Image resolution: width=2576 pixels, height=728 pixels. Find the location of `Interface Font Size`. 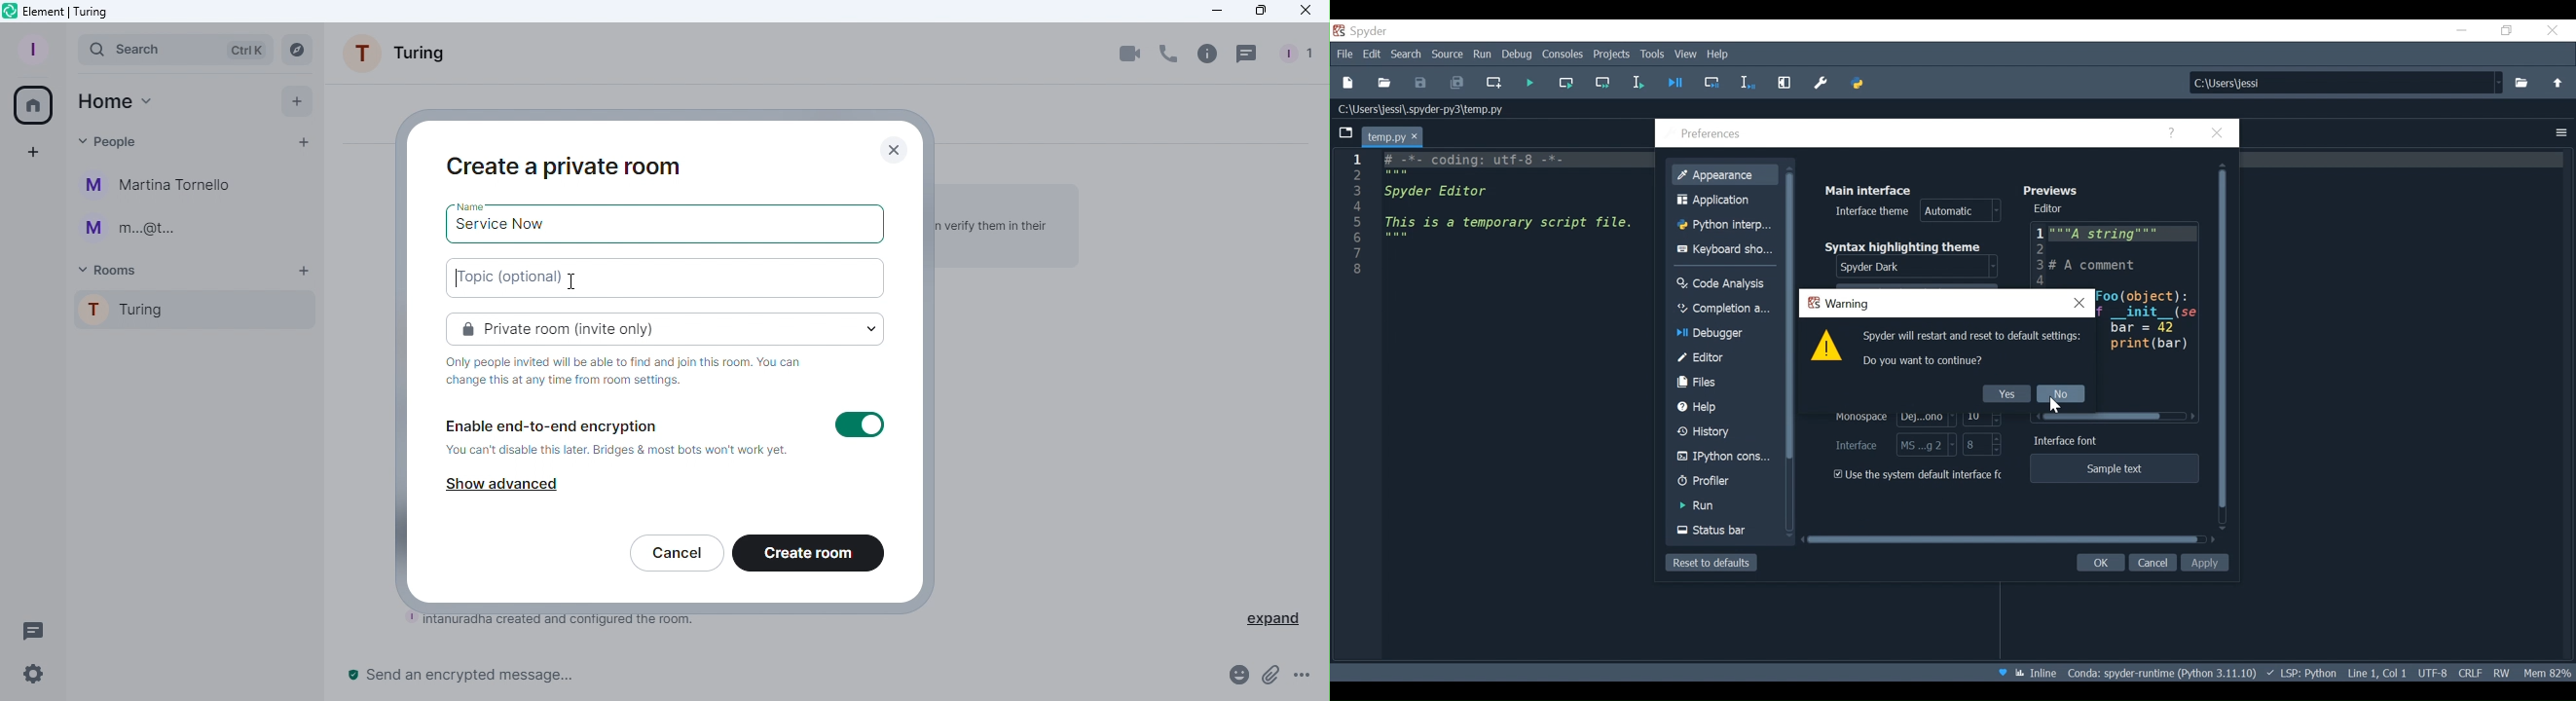

Interface Font Size is located at coordinates (1982, 445).